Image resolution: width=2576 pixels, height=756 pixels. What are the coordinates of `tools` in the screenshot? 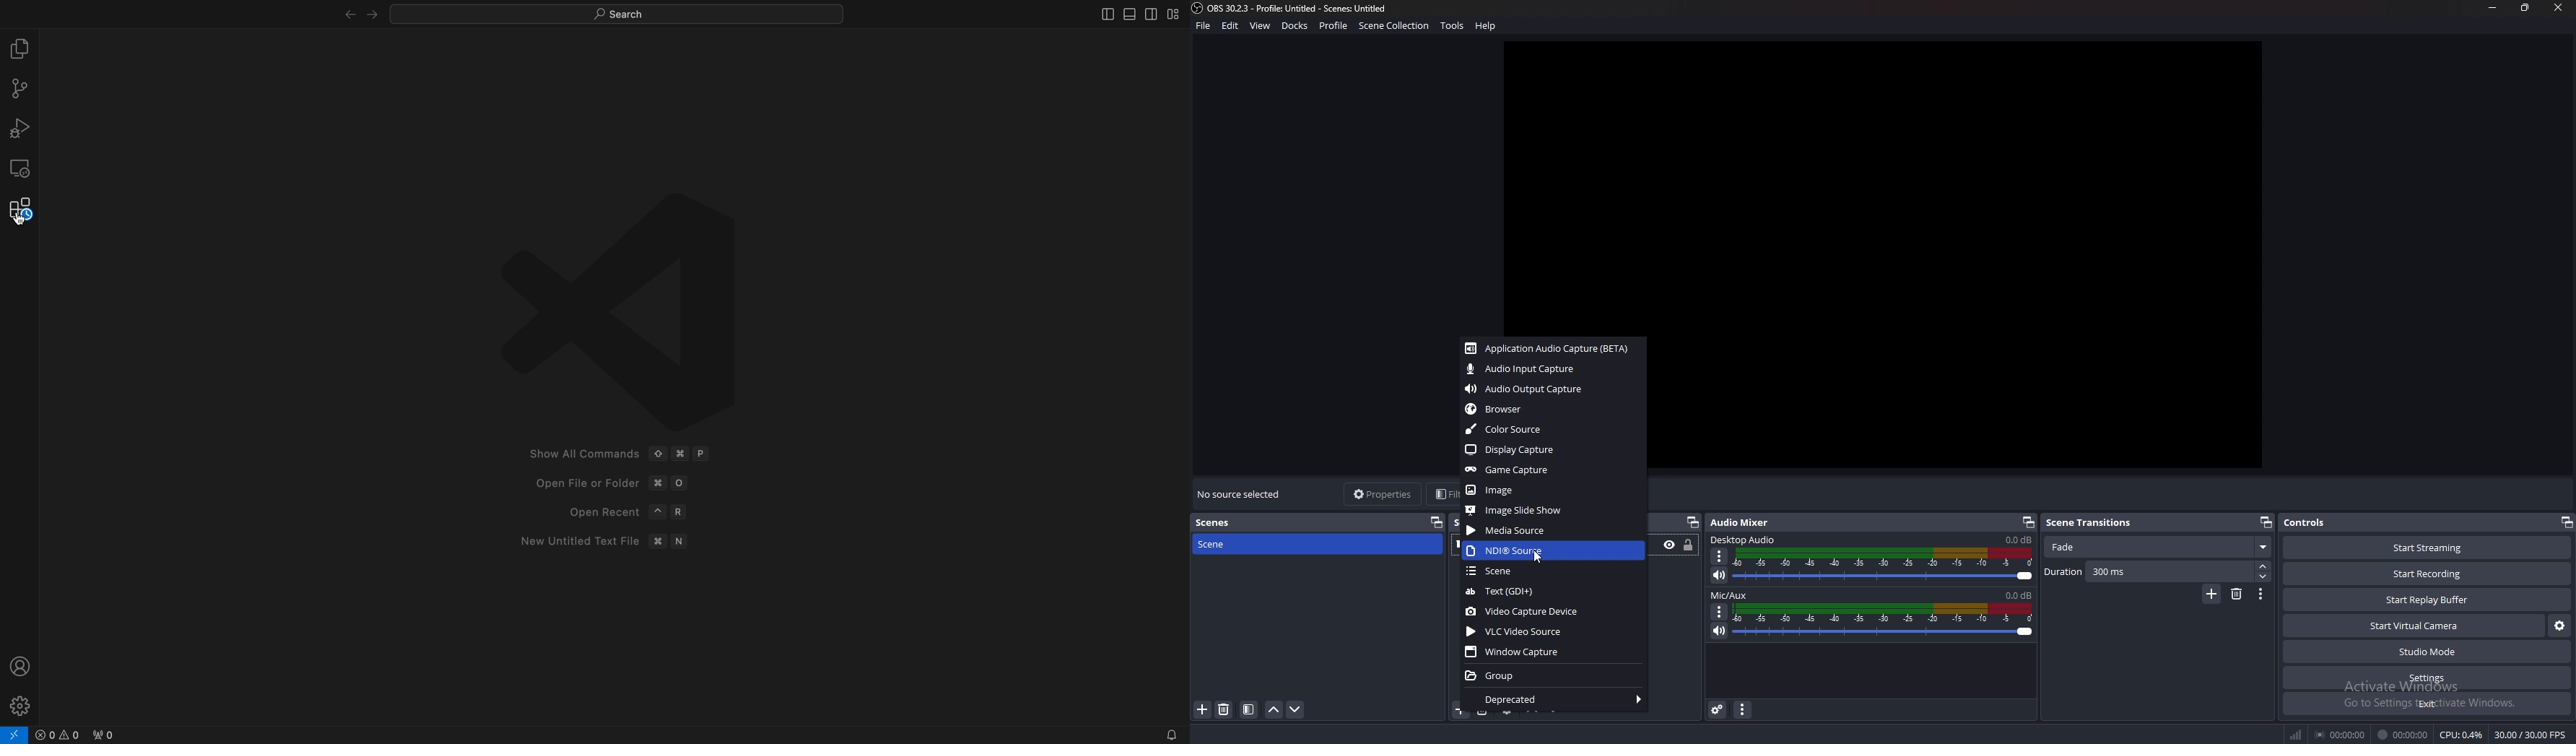 It's located at (1453, 25).